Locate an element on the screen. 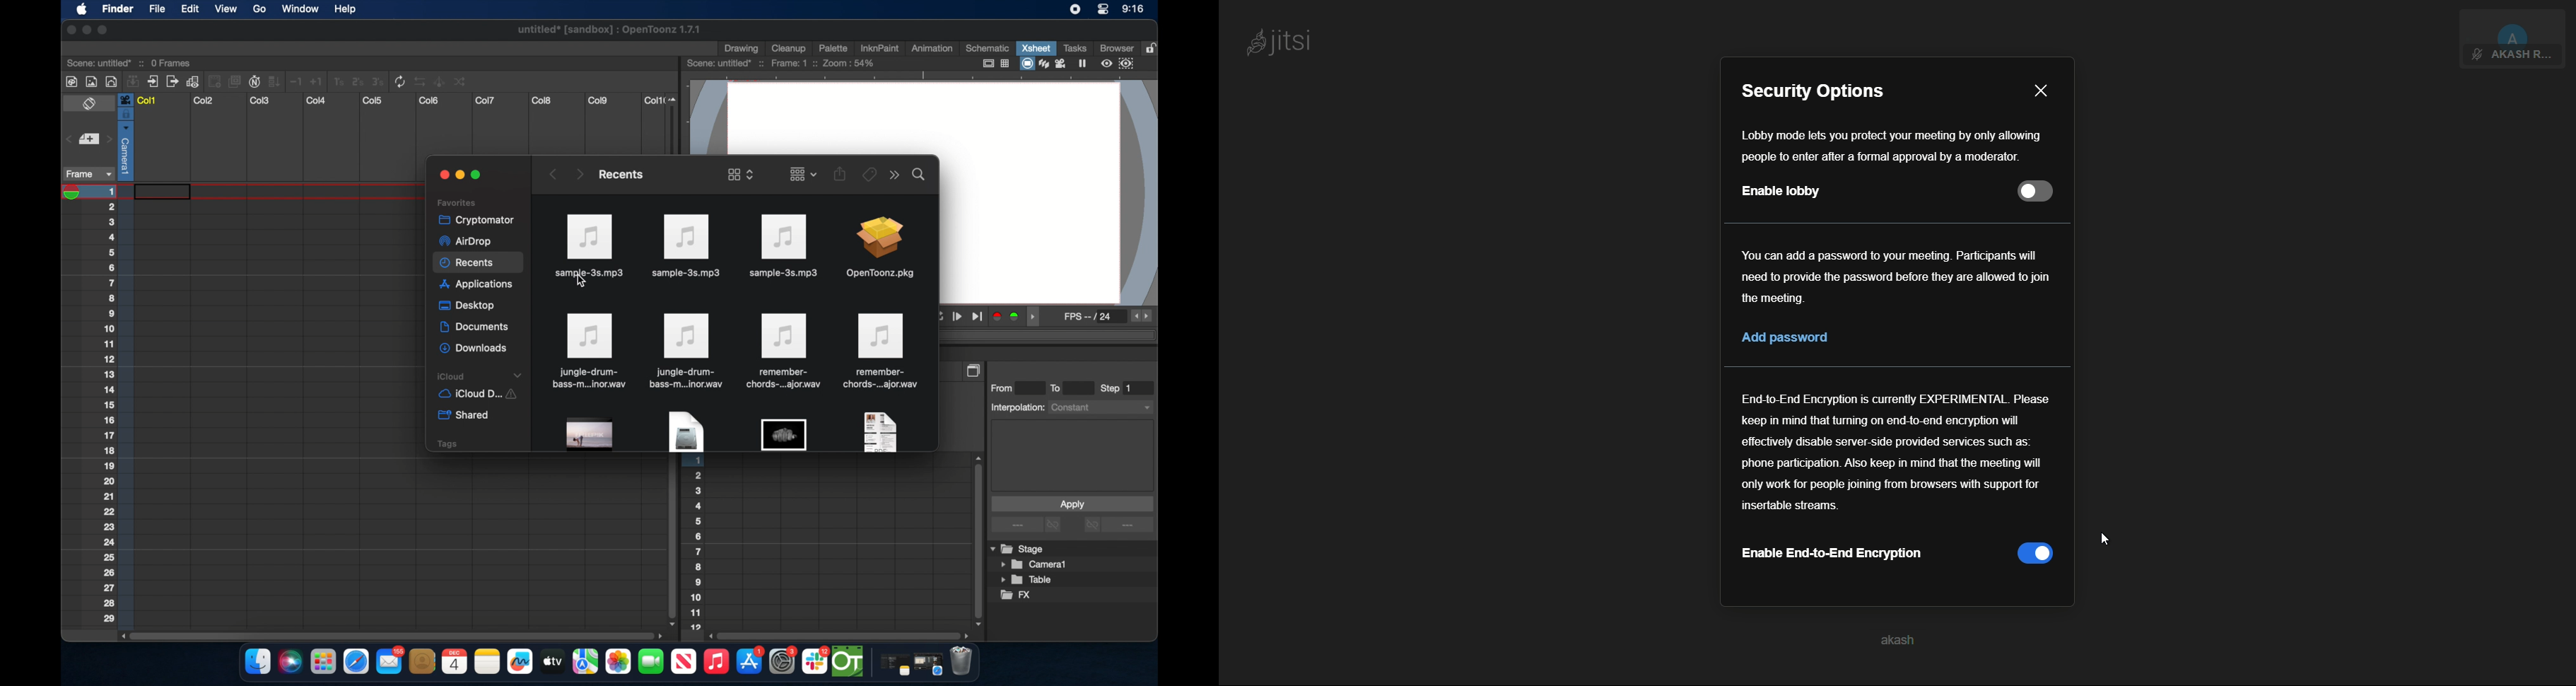  enable lobby is located at coordinates (1781, 192).